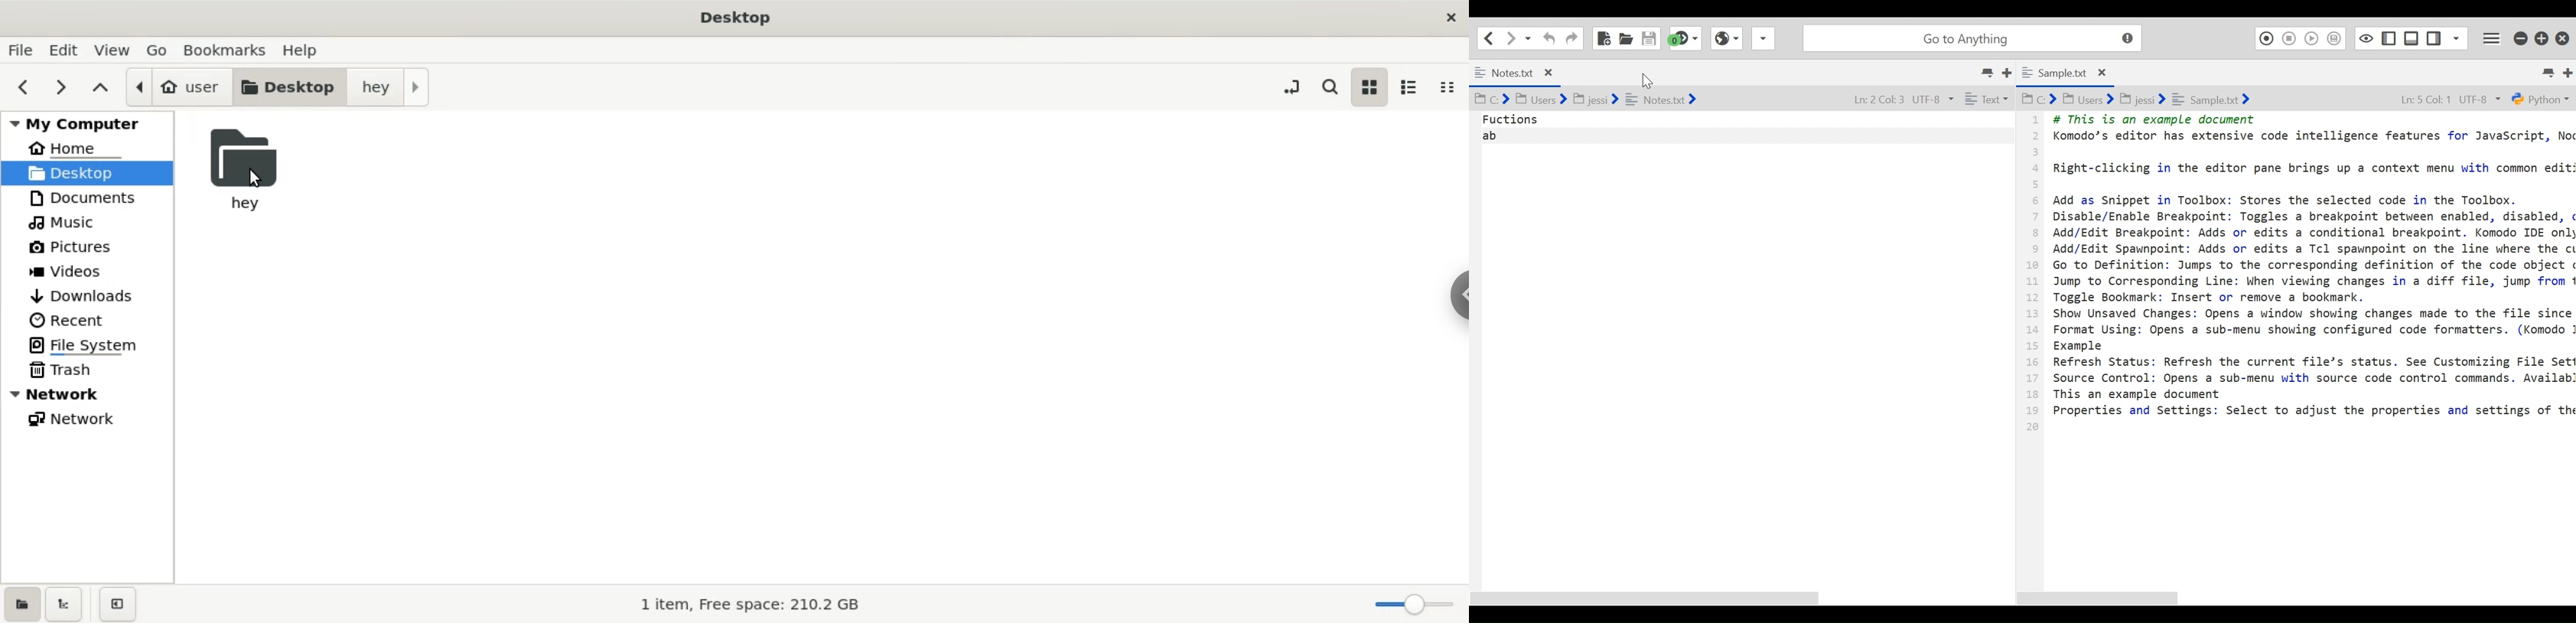 The height and width of the screenshot is (644, 2576). Describe the element at coordinates (1514, 73) in the screenshot. I see `Notes.txt` at that location.